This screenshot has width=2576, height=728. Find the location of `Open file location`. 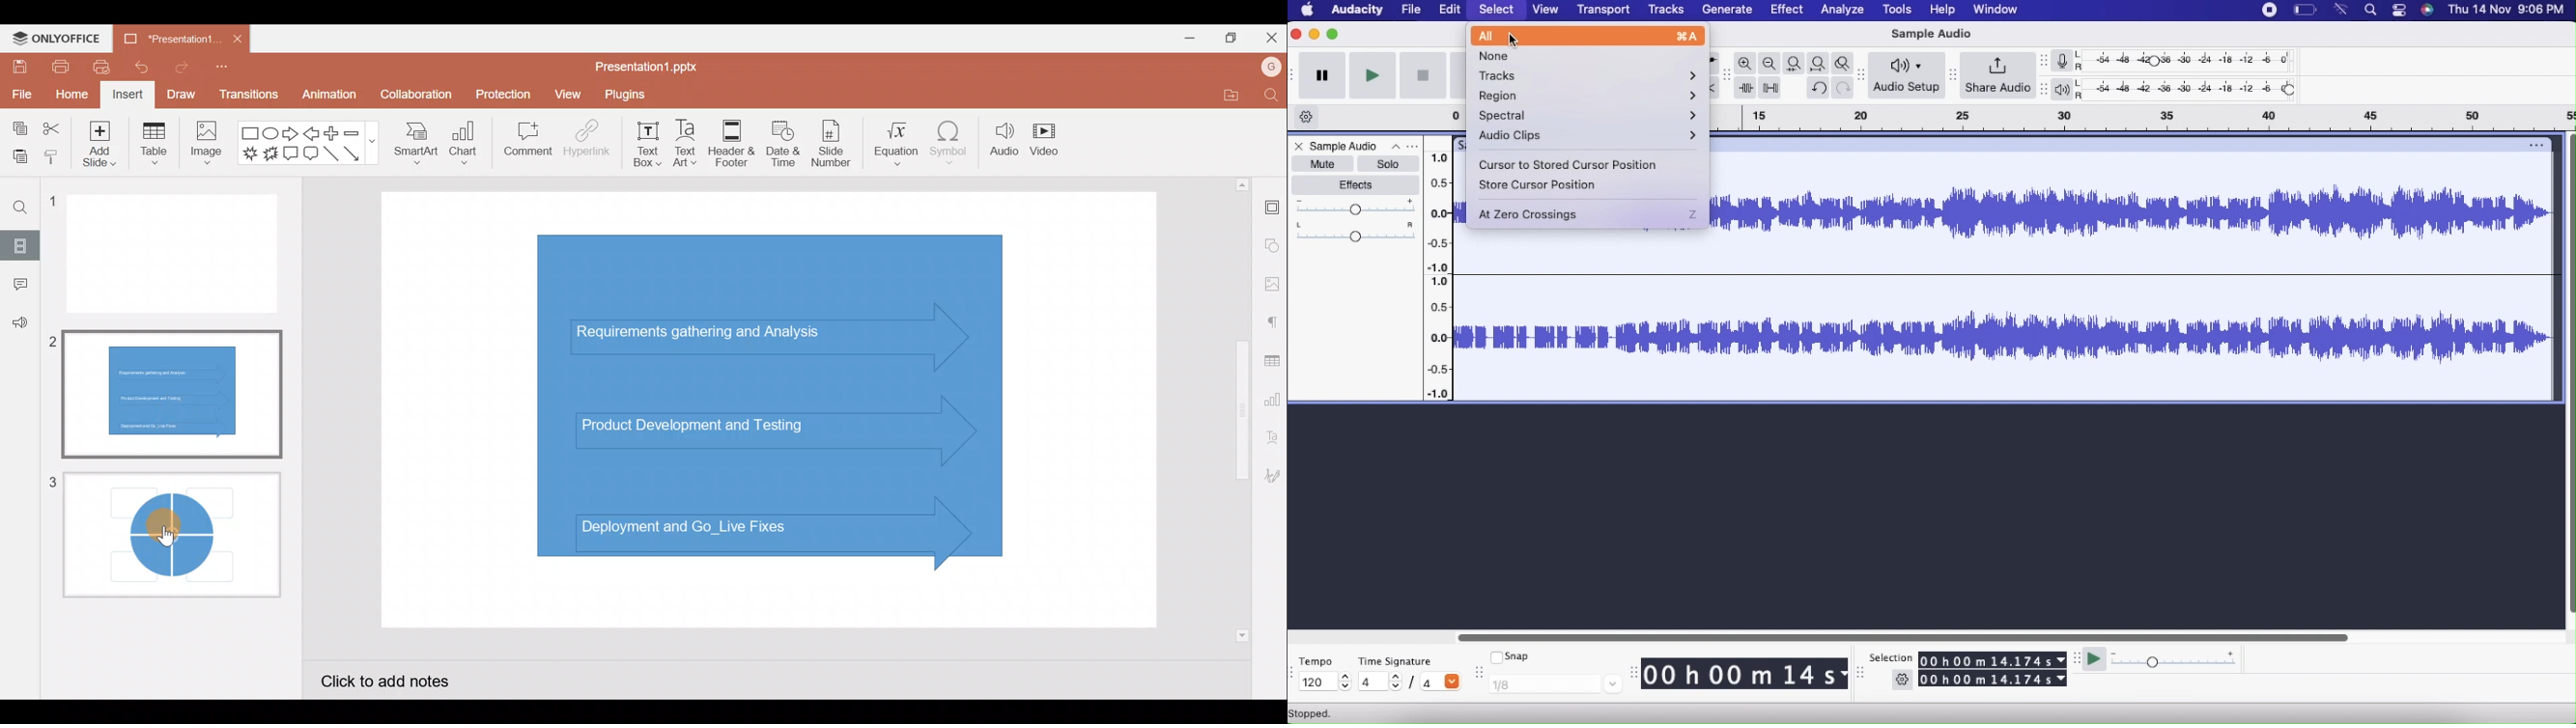

Open file location is located at coordinates (1223, 95).